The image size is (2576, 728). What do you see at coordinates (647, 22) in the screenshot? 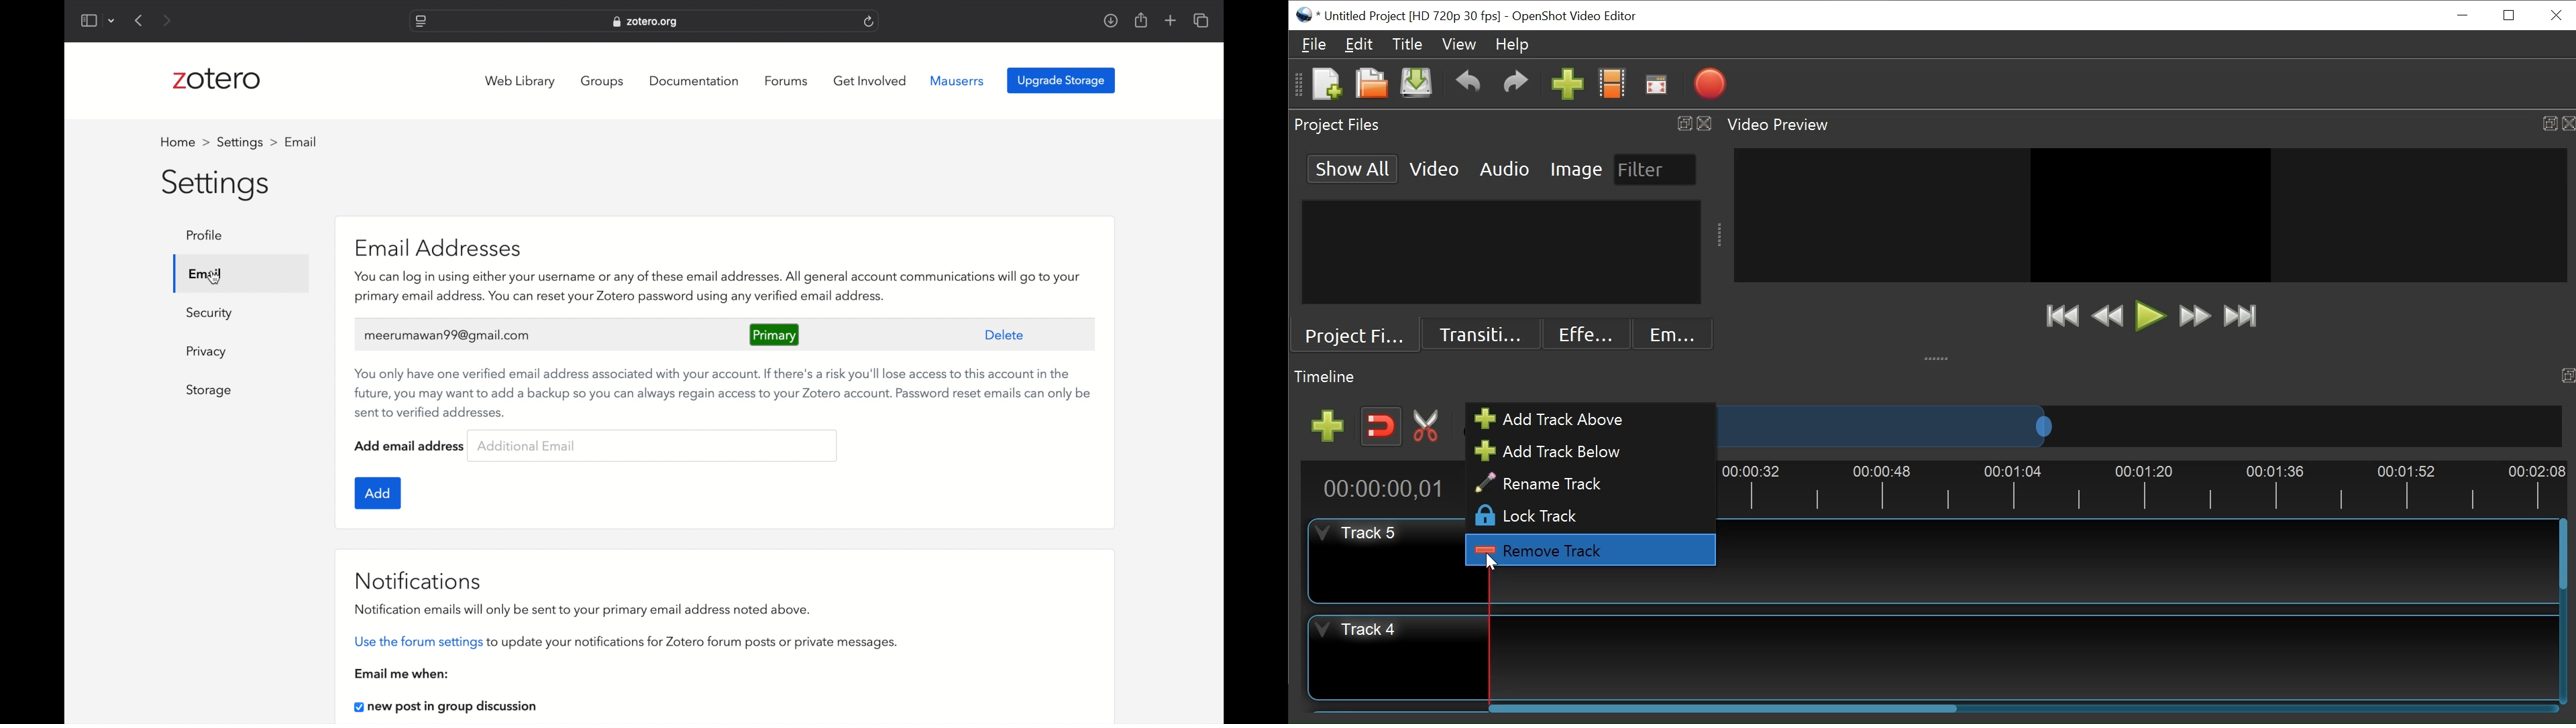
I see `website address` at bounding box center [647, 22].